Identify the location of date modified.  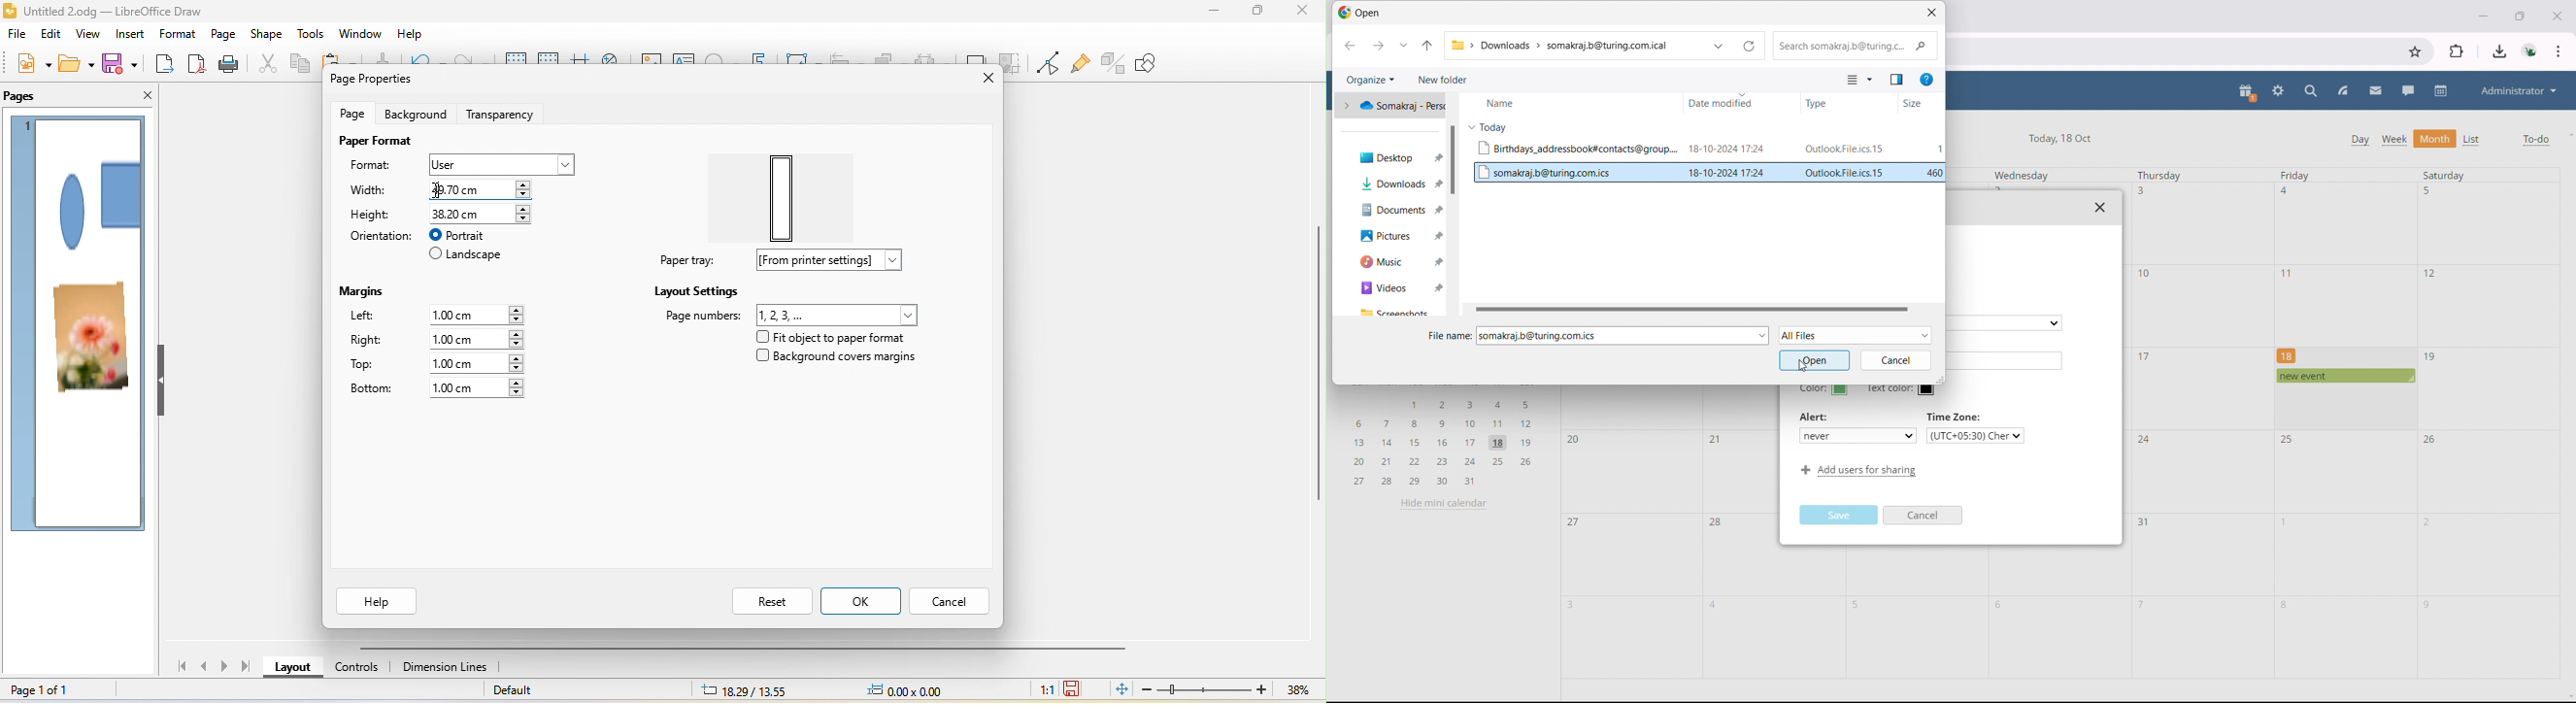
(1741, 103).